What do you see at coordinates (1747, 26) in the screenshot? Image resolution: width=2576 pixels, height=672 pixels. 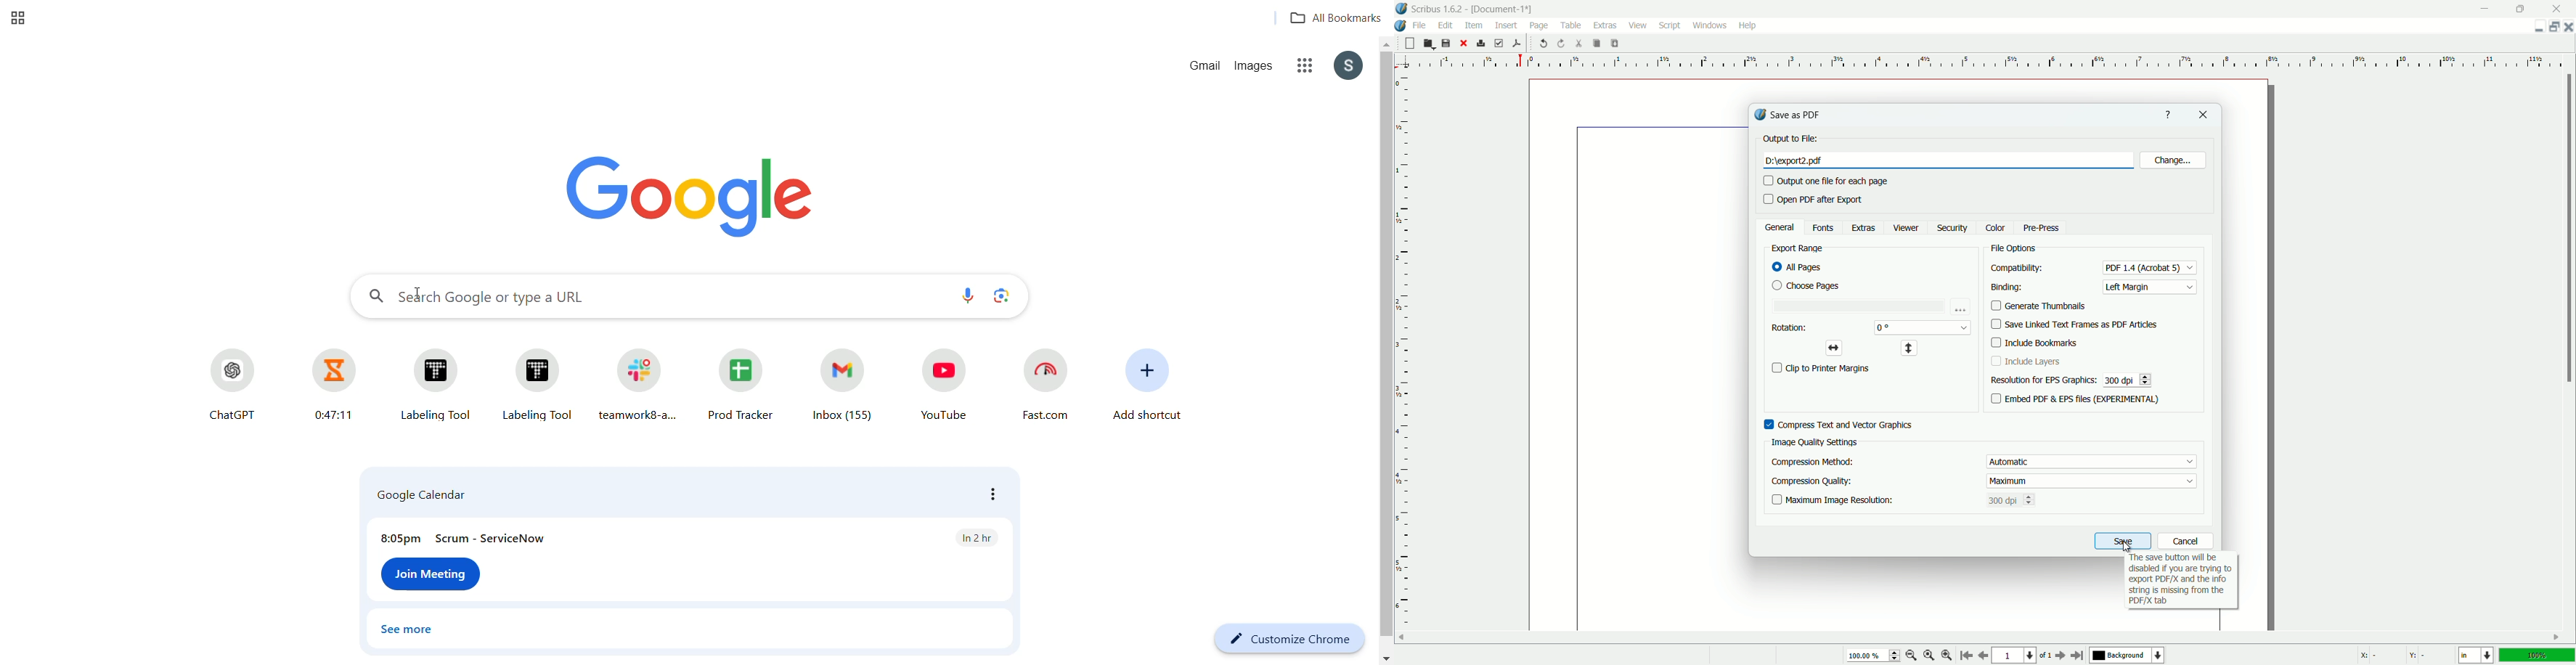 I see `help menu` at bounding box center [1747, 26].